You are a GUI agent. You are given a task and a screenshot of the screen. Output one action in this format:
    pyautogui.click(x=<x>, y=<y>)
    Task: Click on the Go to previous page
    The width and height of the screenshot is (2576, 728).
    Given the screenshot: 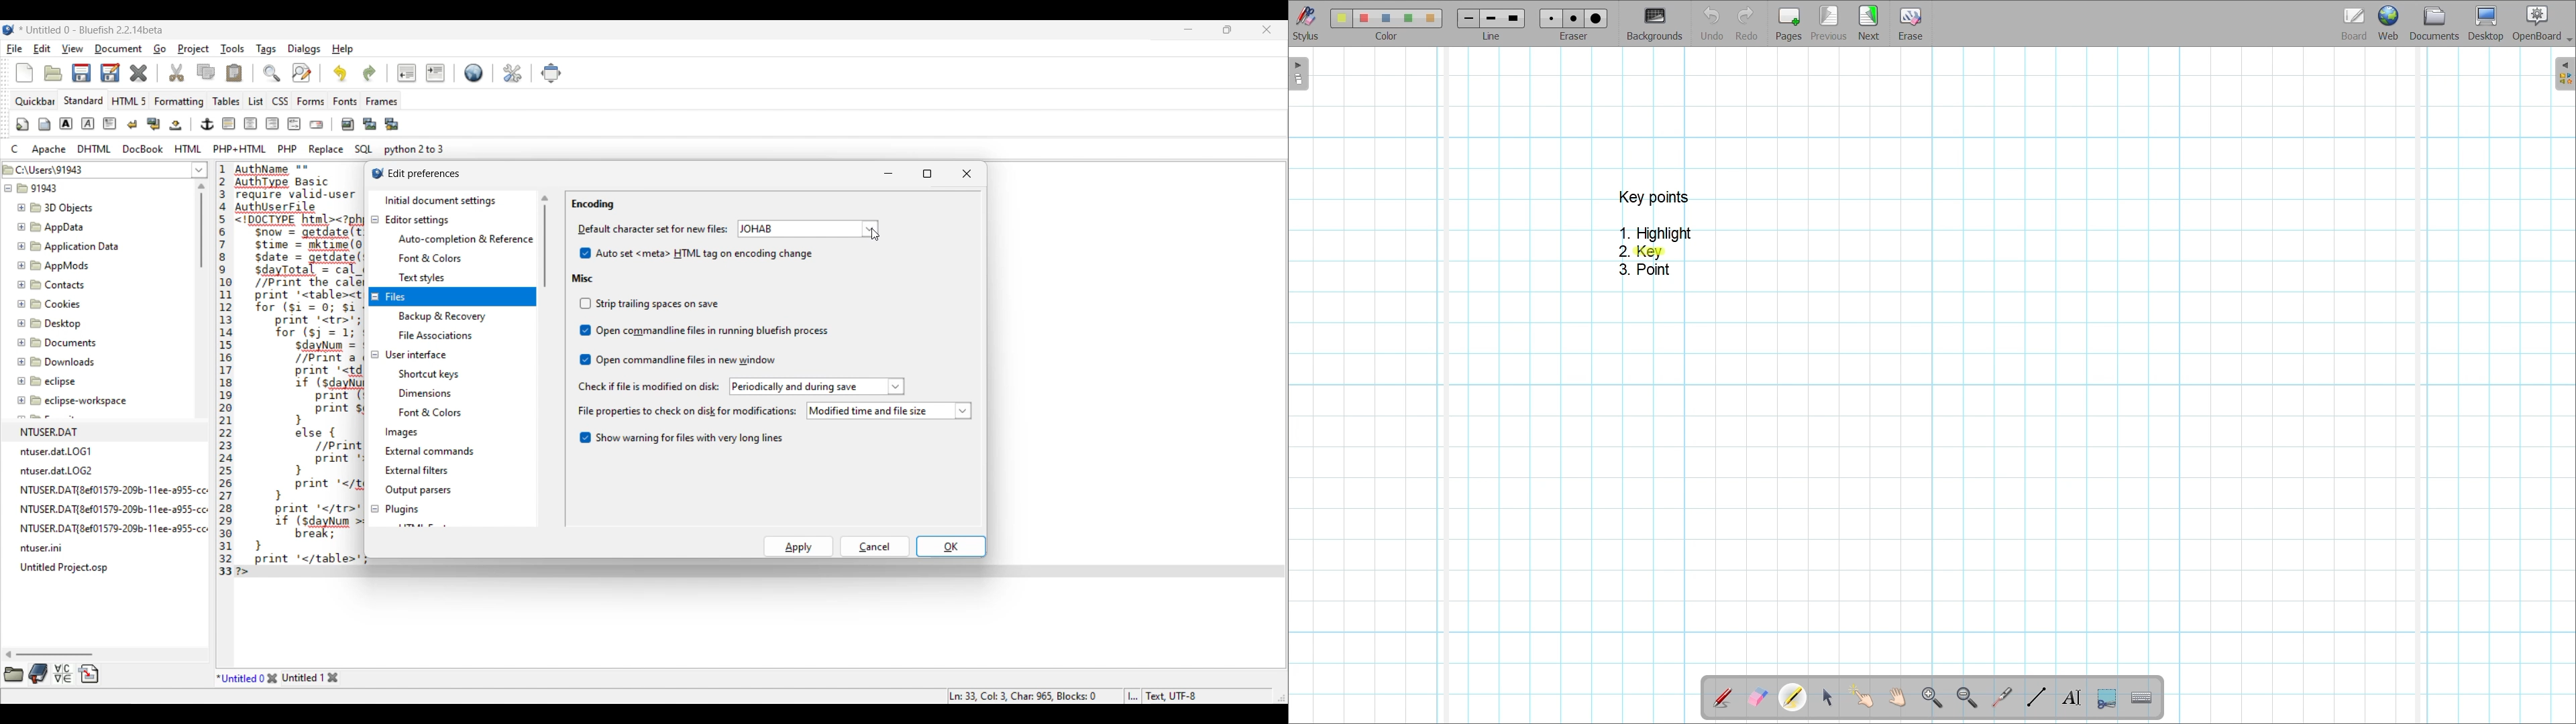 What is the action you would take?
    pyautogui.click(x=1831, y=23)
    